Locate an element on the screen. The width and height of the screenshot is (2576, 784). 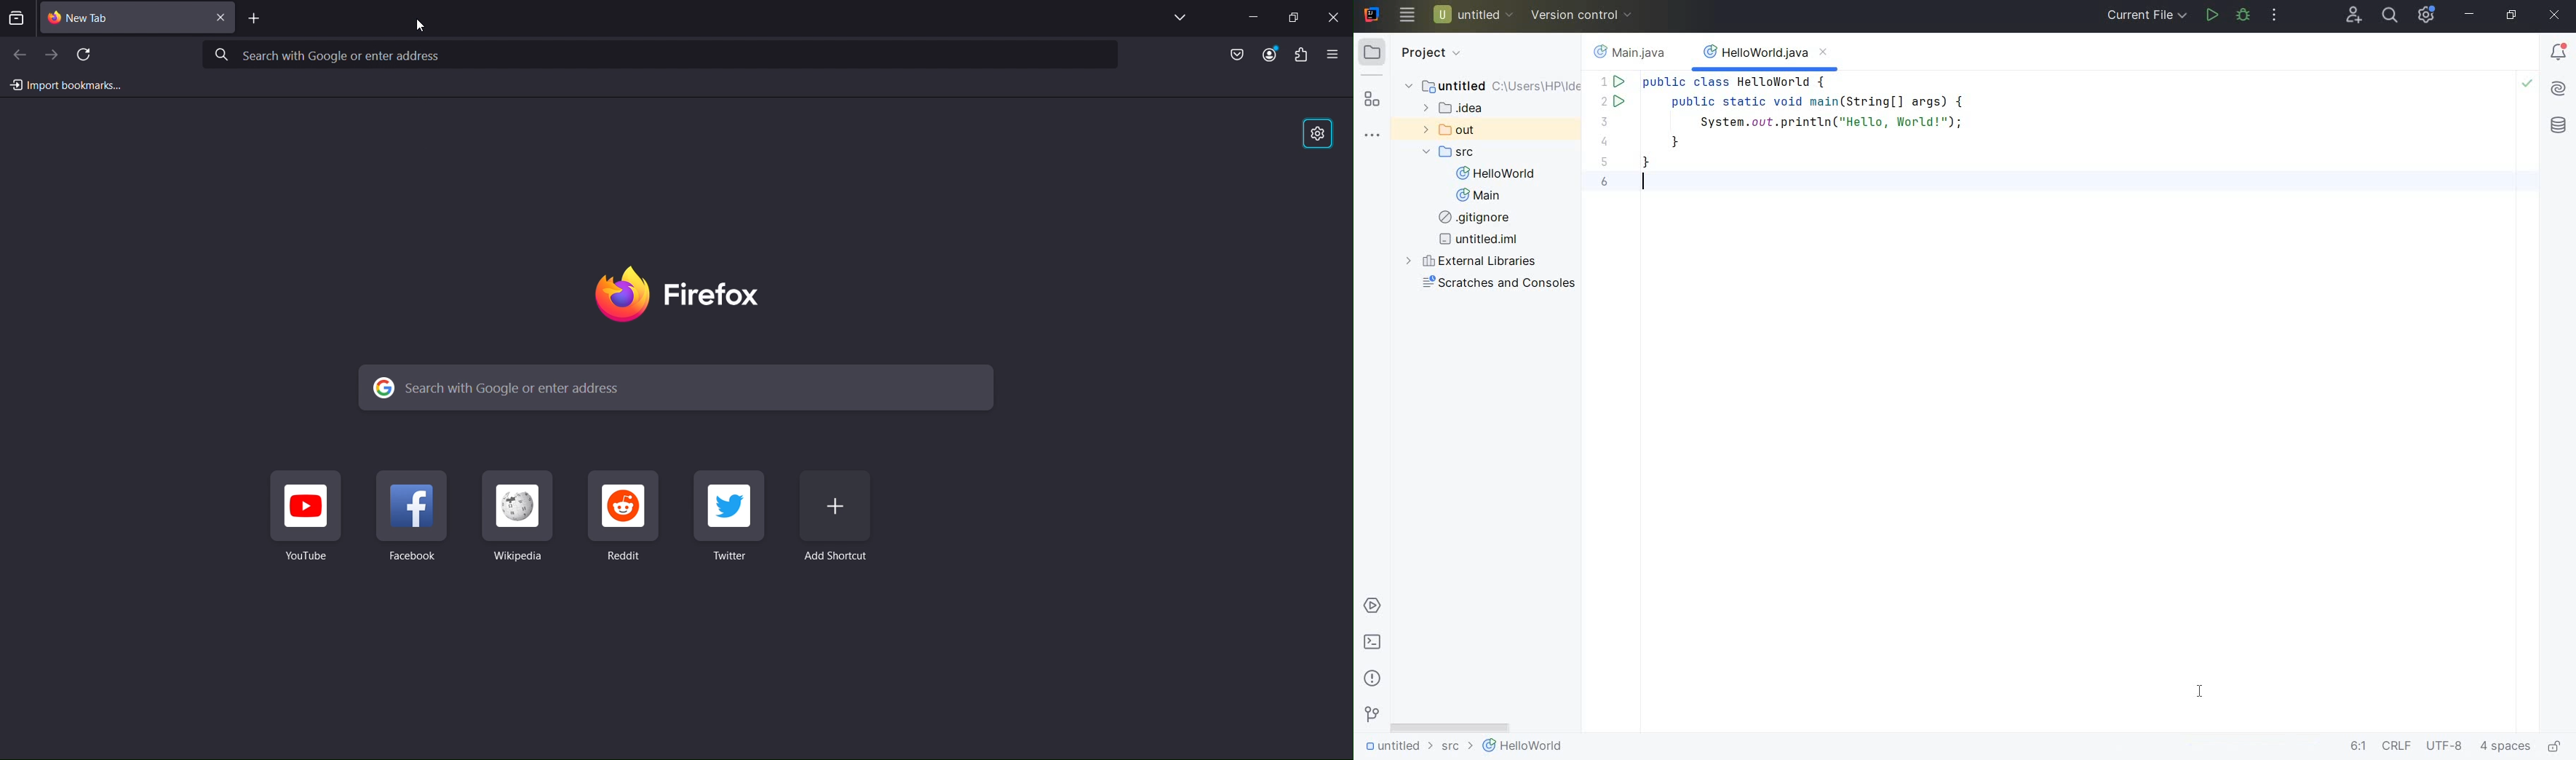
Close is located at coordinates (1333, 16).